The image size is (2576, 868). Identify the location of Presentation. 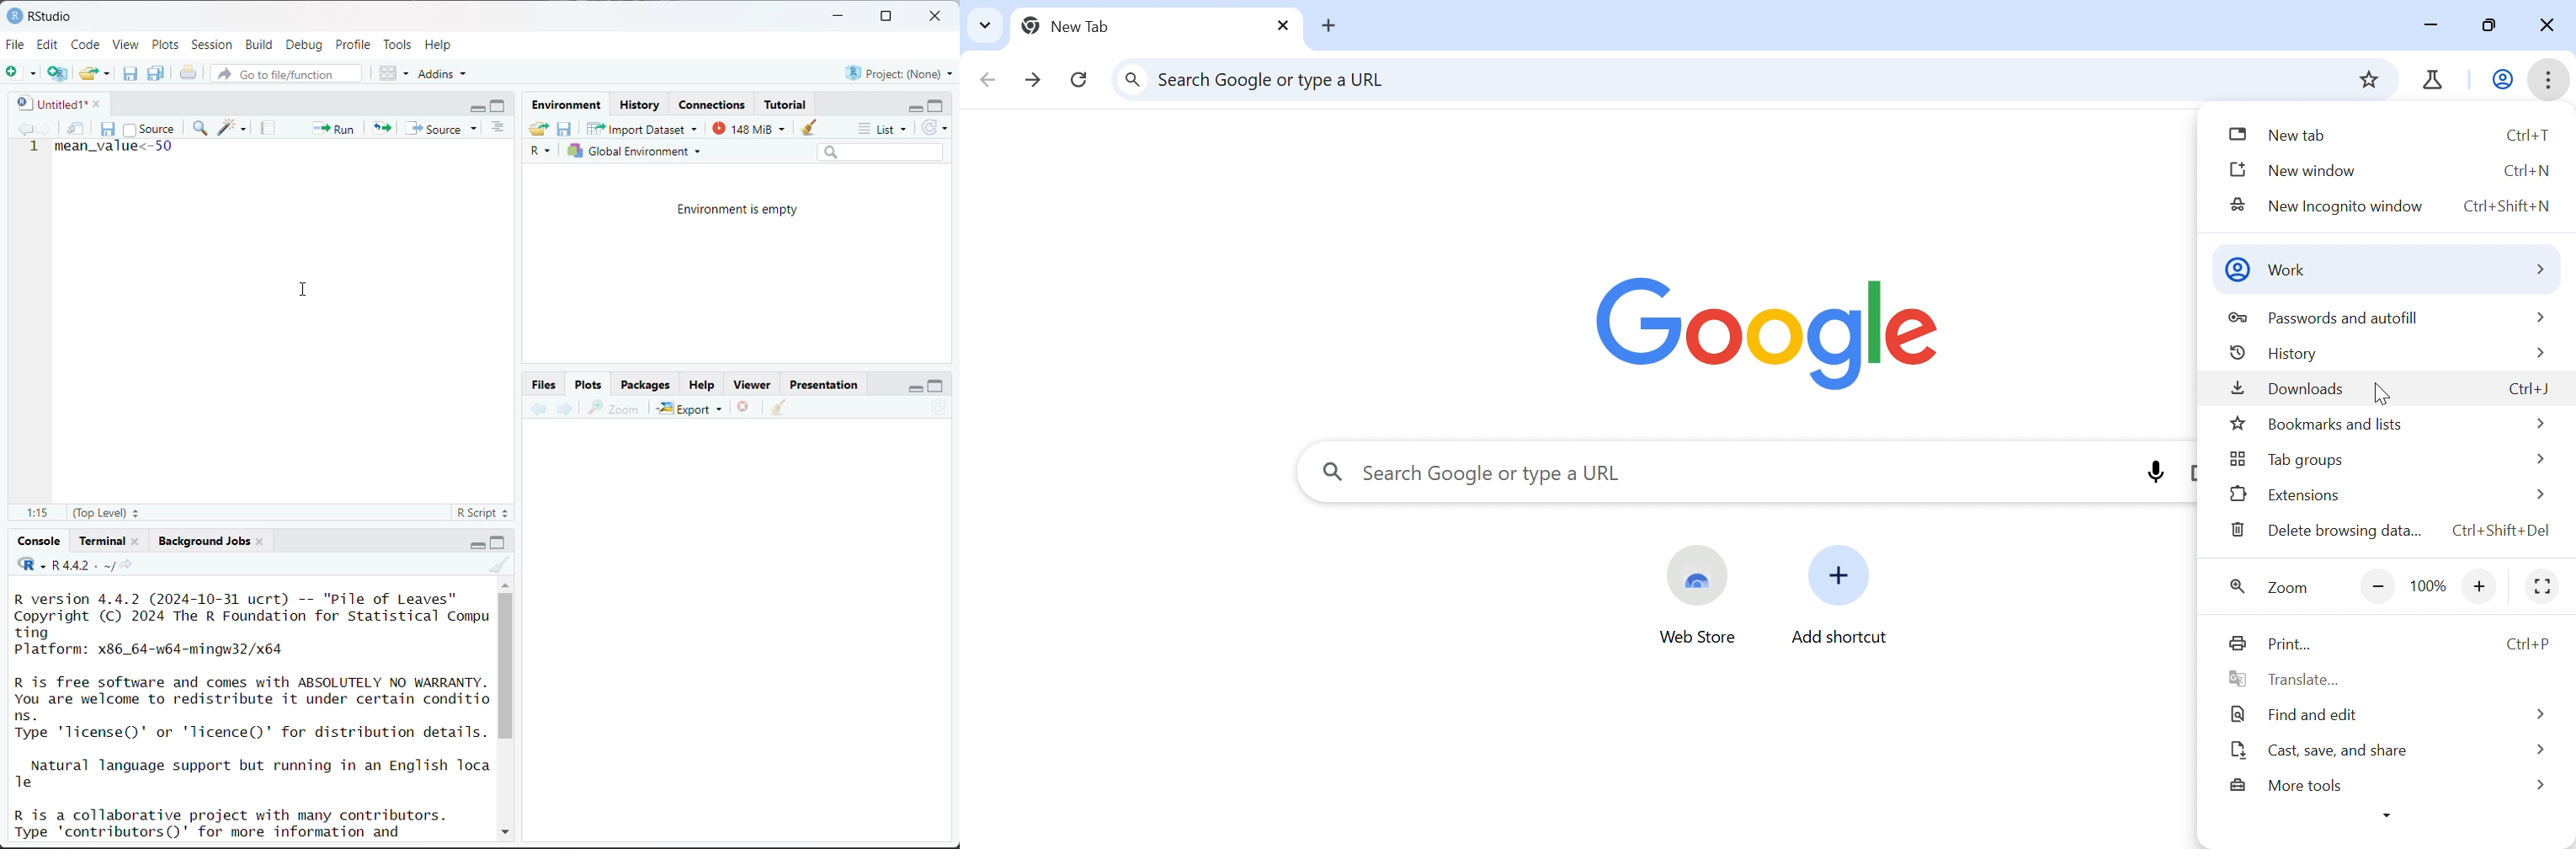
(824, 385).